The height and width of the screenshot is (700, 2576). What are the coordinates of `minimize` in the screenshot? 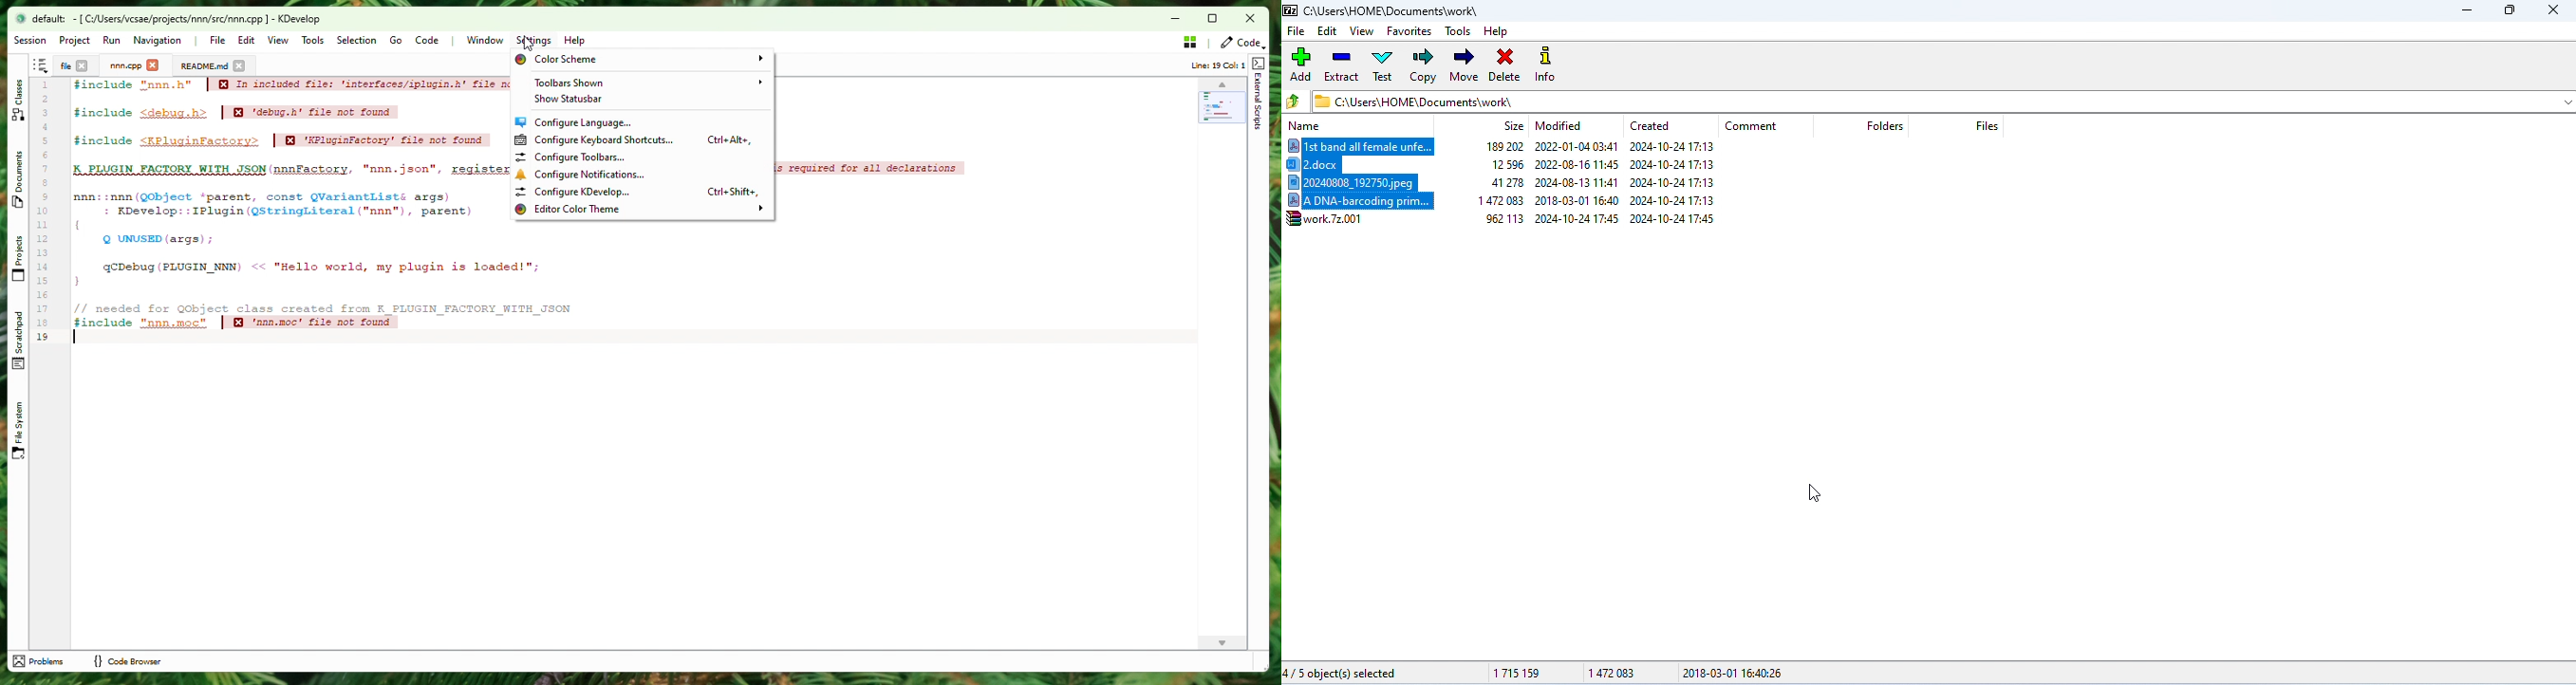 It's located at (2465, 11).